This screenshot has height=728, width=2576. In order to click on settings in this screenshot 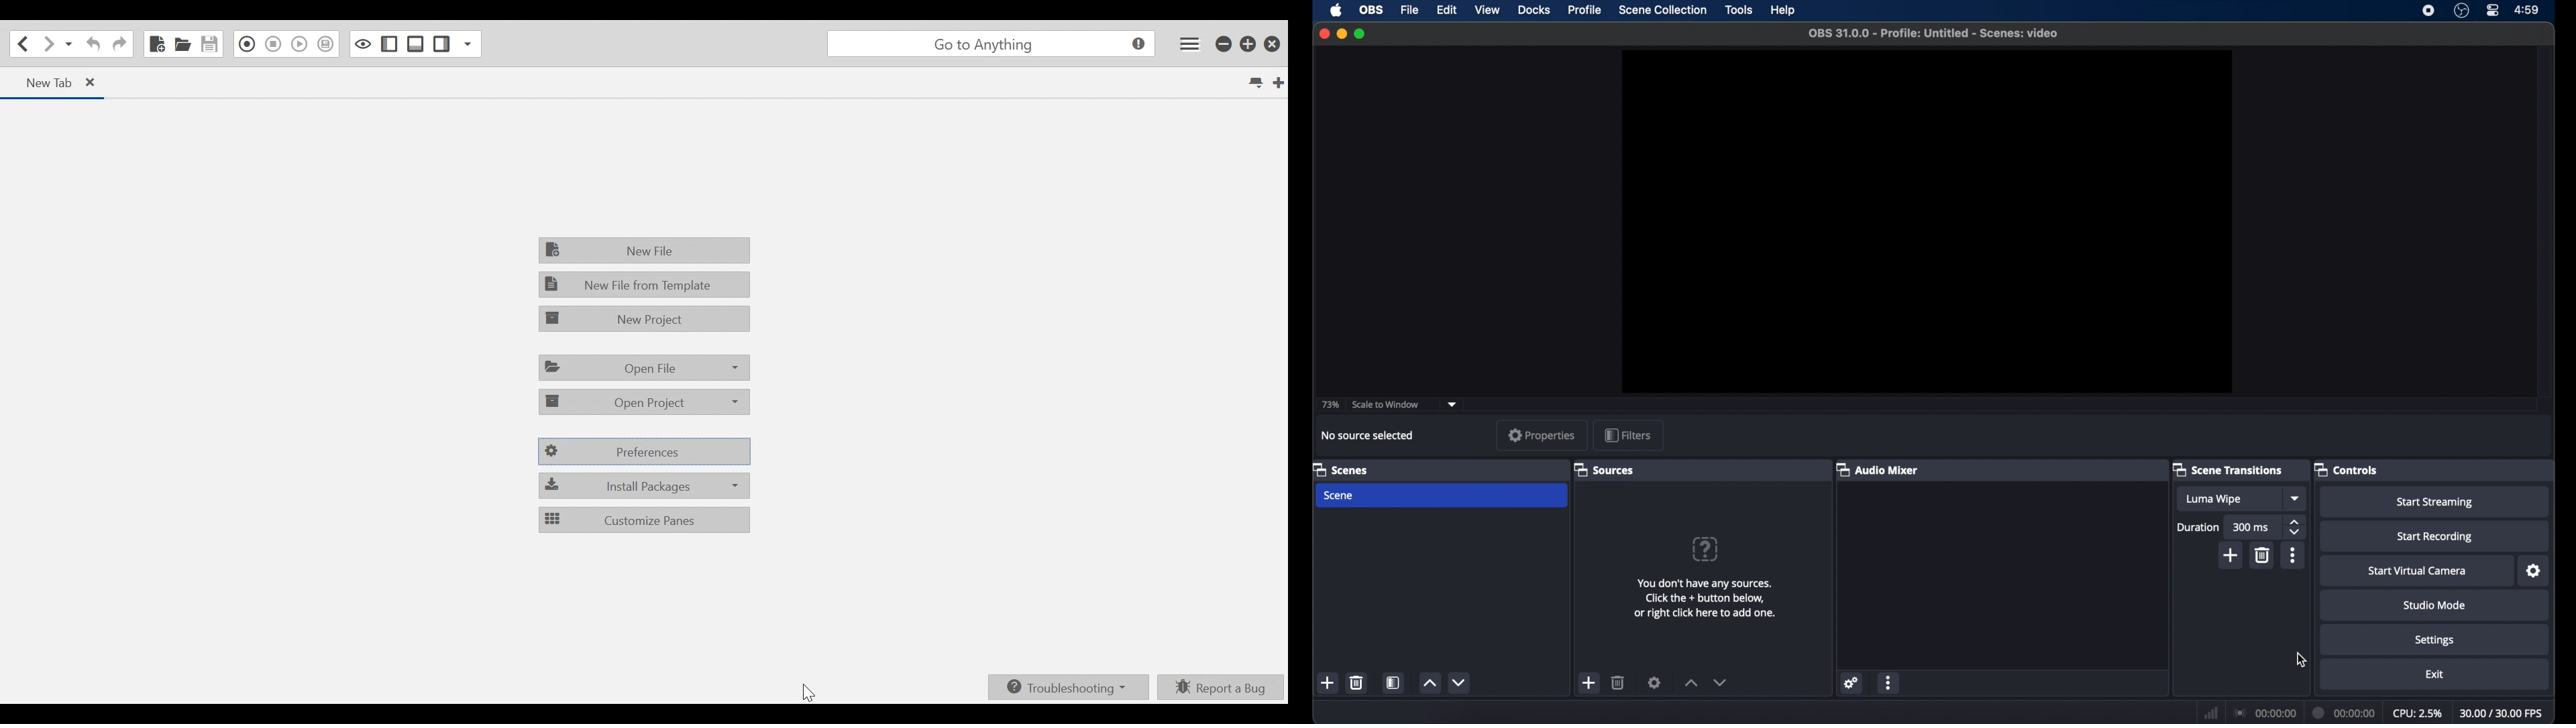, I will do `click(2533, 571)`.